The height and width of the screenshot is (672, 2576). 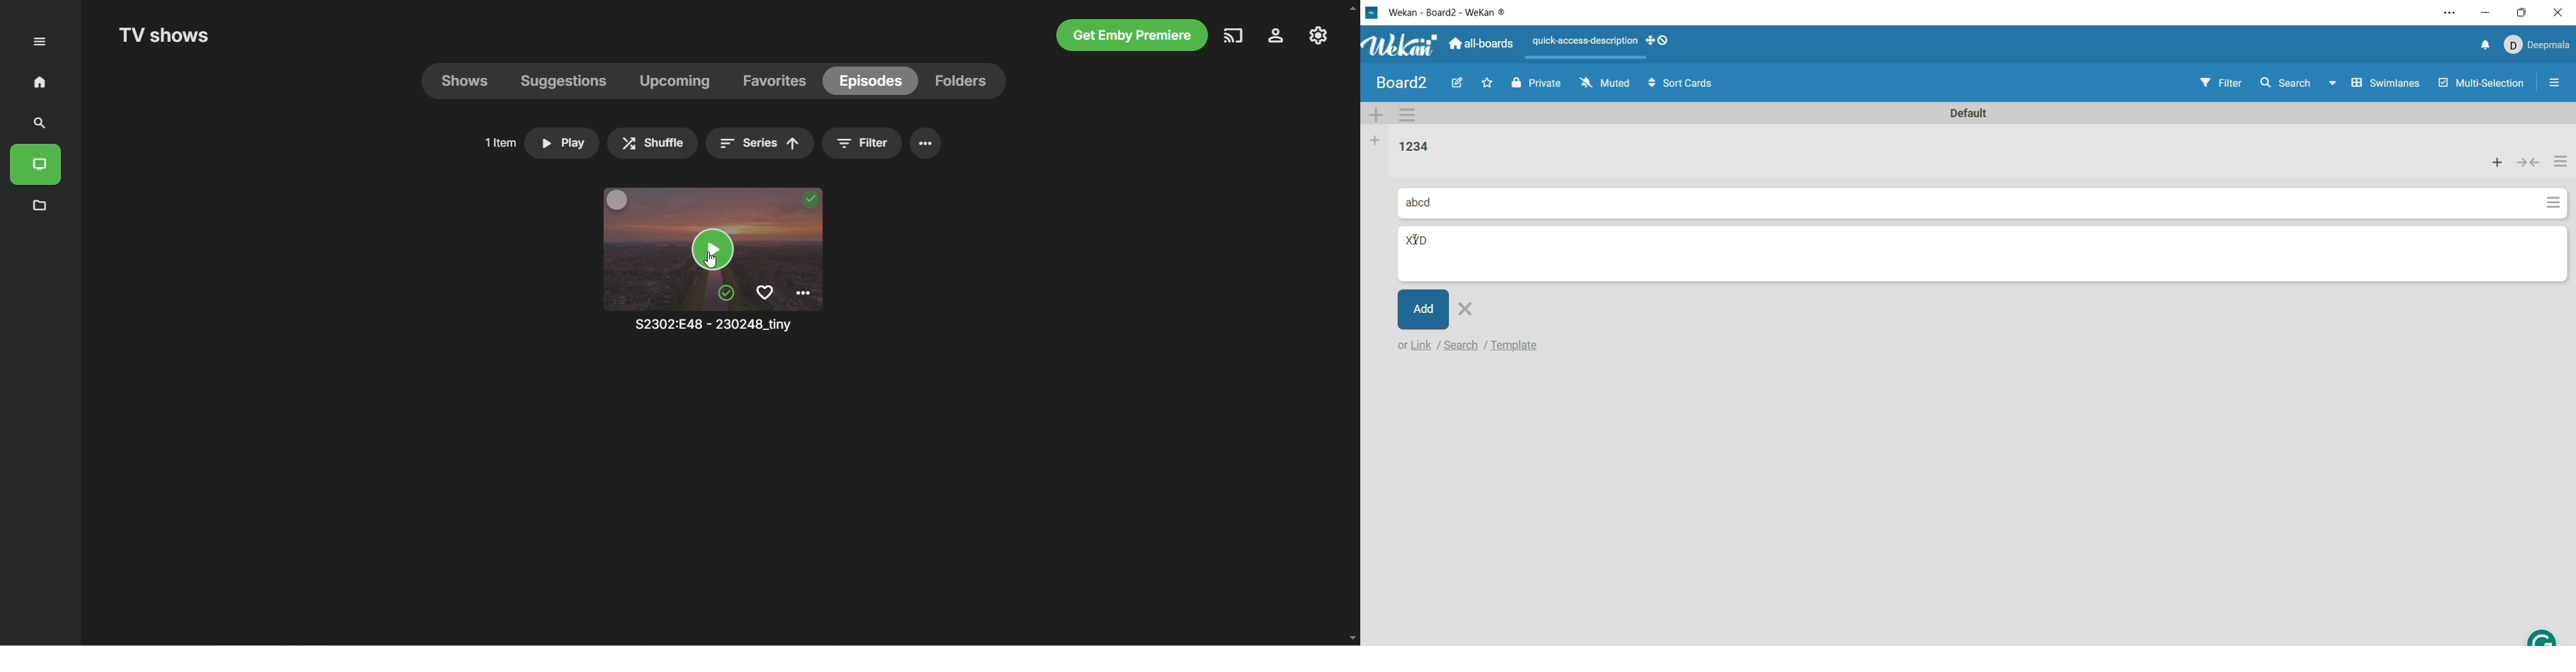 What do you see at coordinates (1407, 146) in the screenshot?
I see `list title` at bounding box center [1407, 146].